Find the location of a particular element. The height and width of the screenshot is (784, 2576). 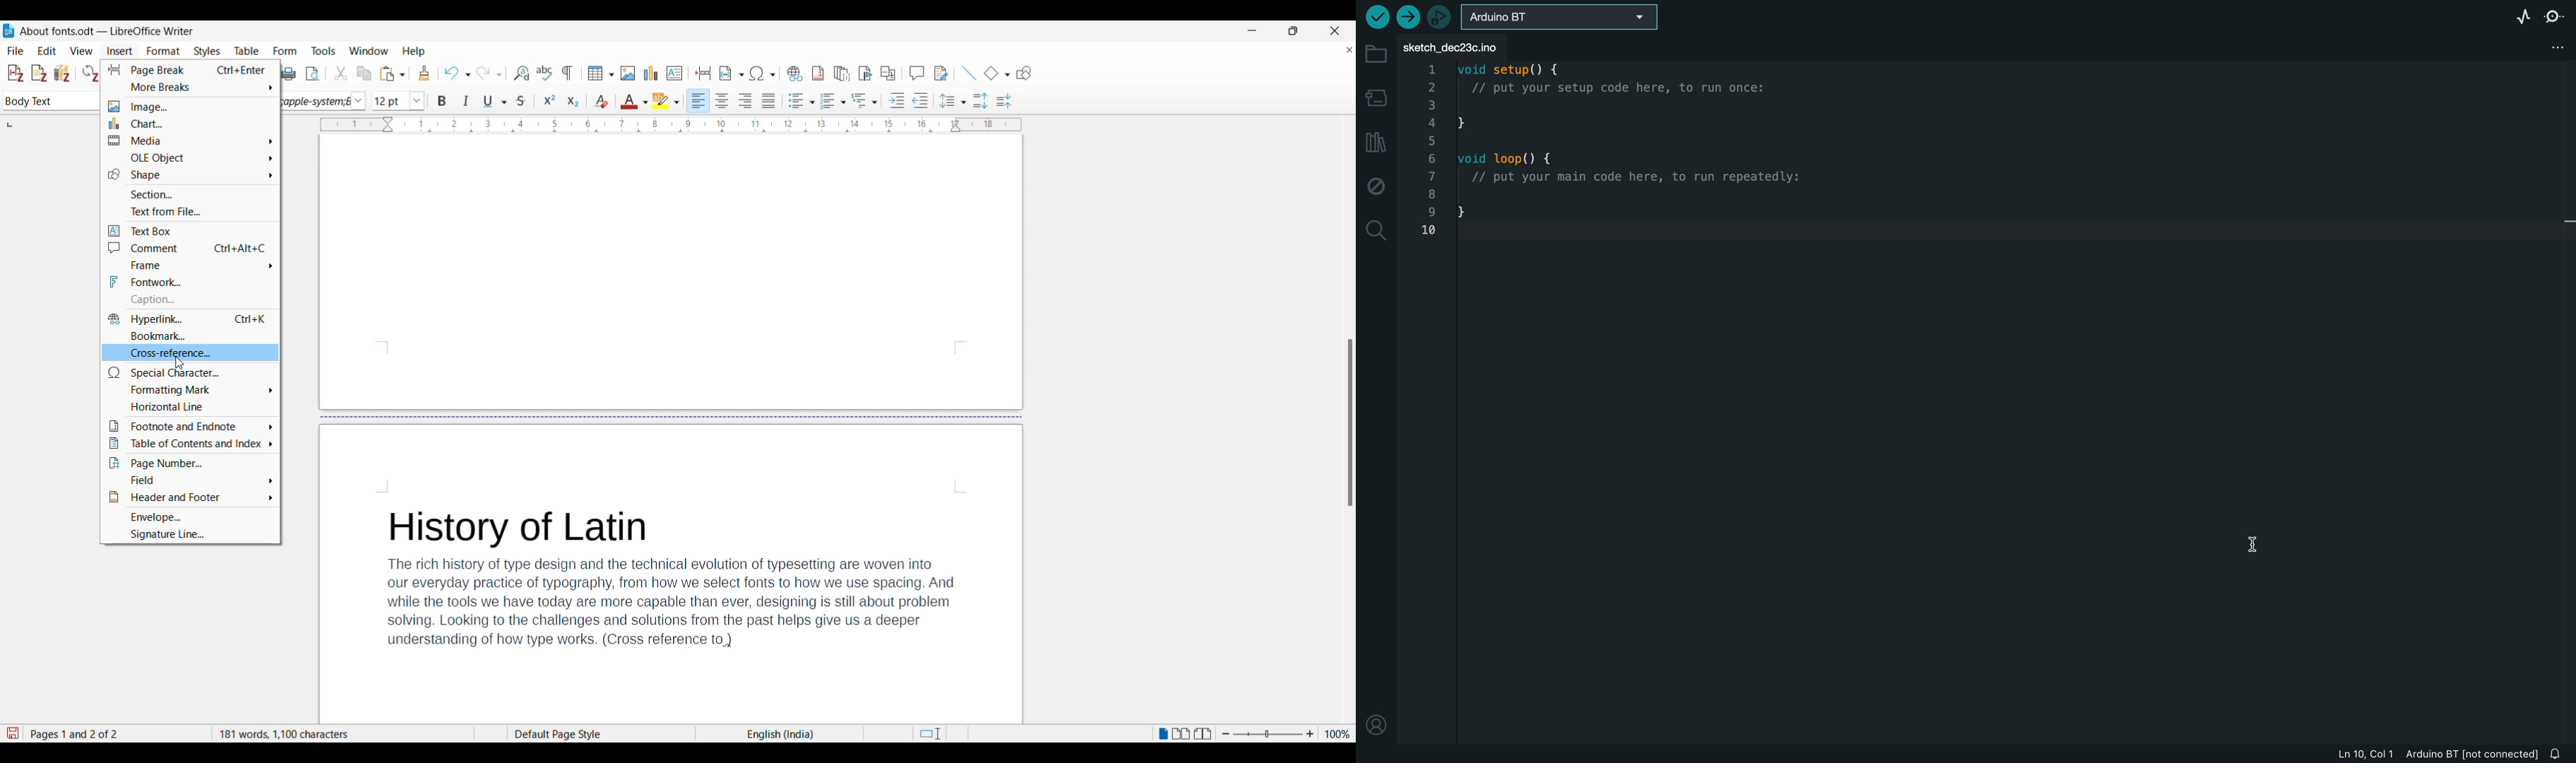

Highlight color options is located at coordinates (665, 101).